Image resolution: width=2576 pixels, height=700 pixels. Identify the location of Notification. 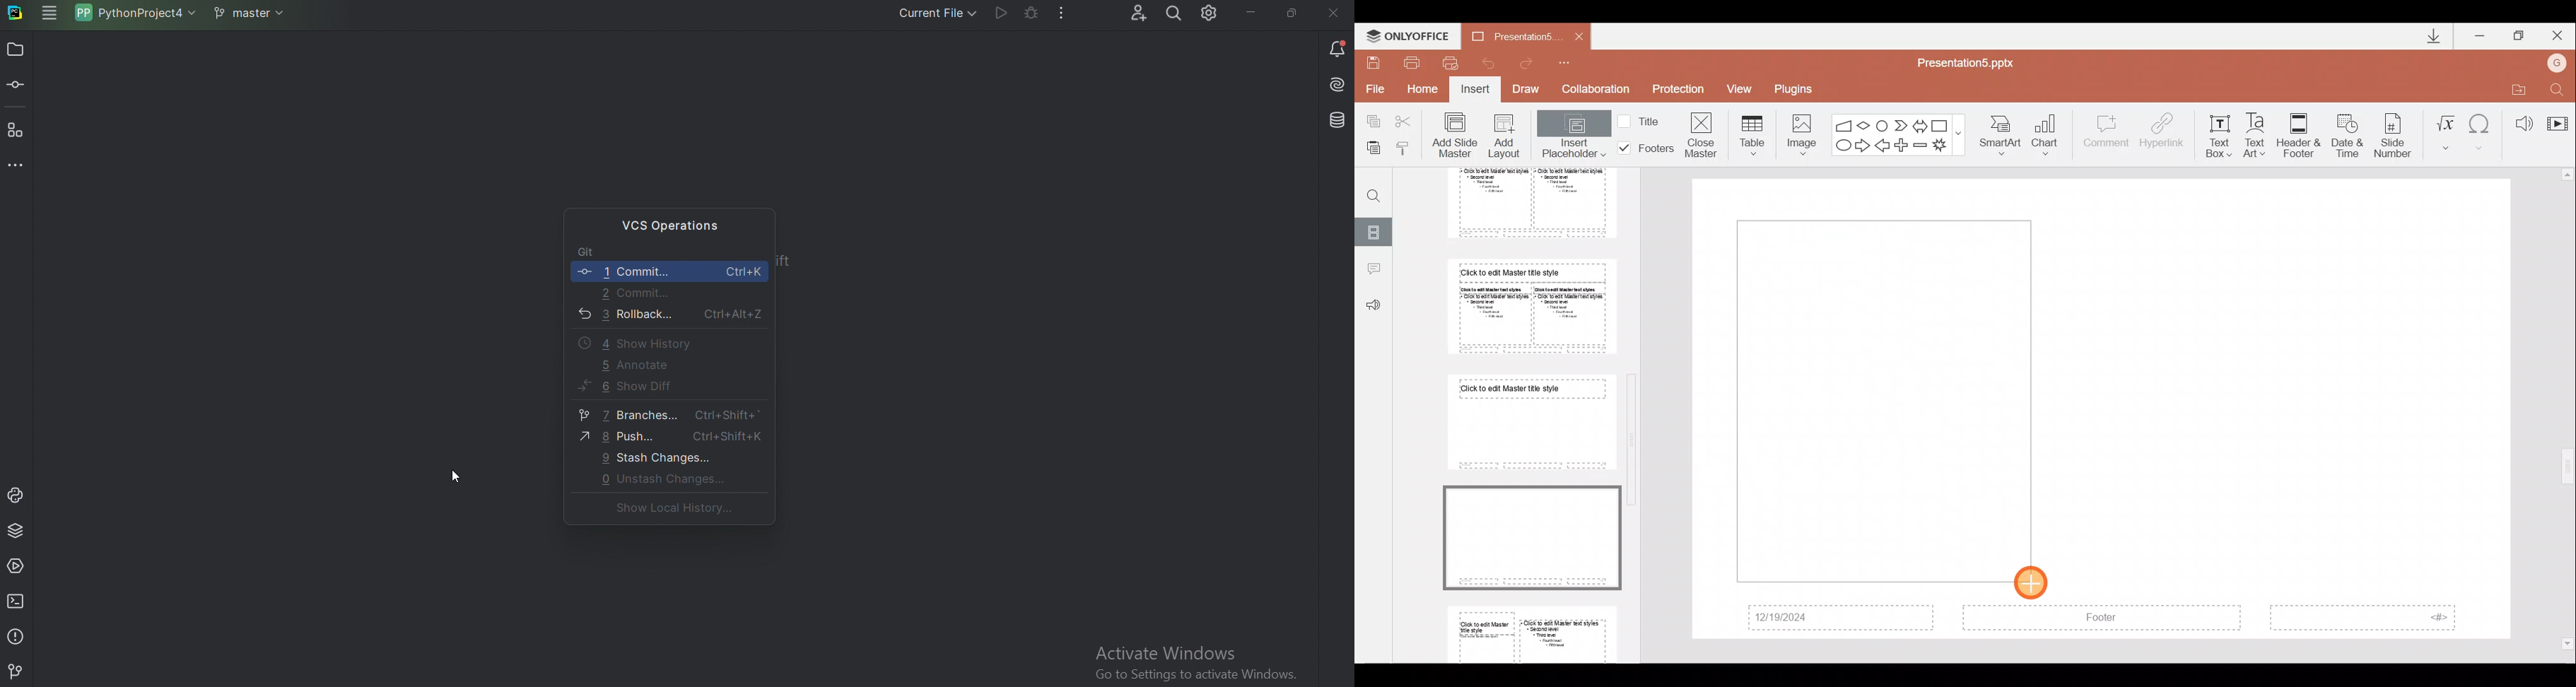
(1338, 48).